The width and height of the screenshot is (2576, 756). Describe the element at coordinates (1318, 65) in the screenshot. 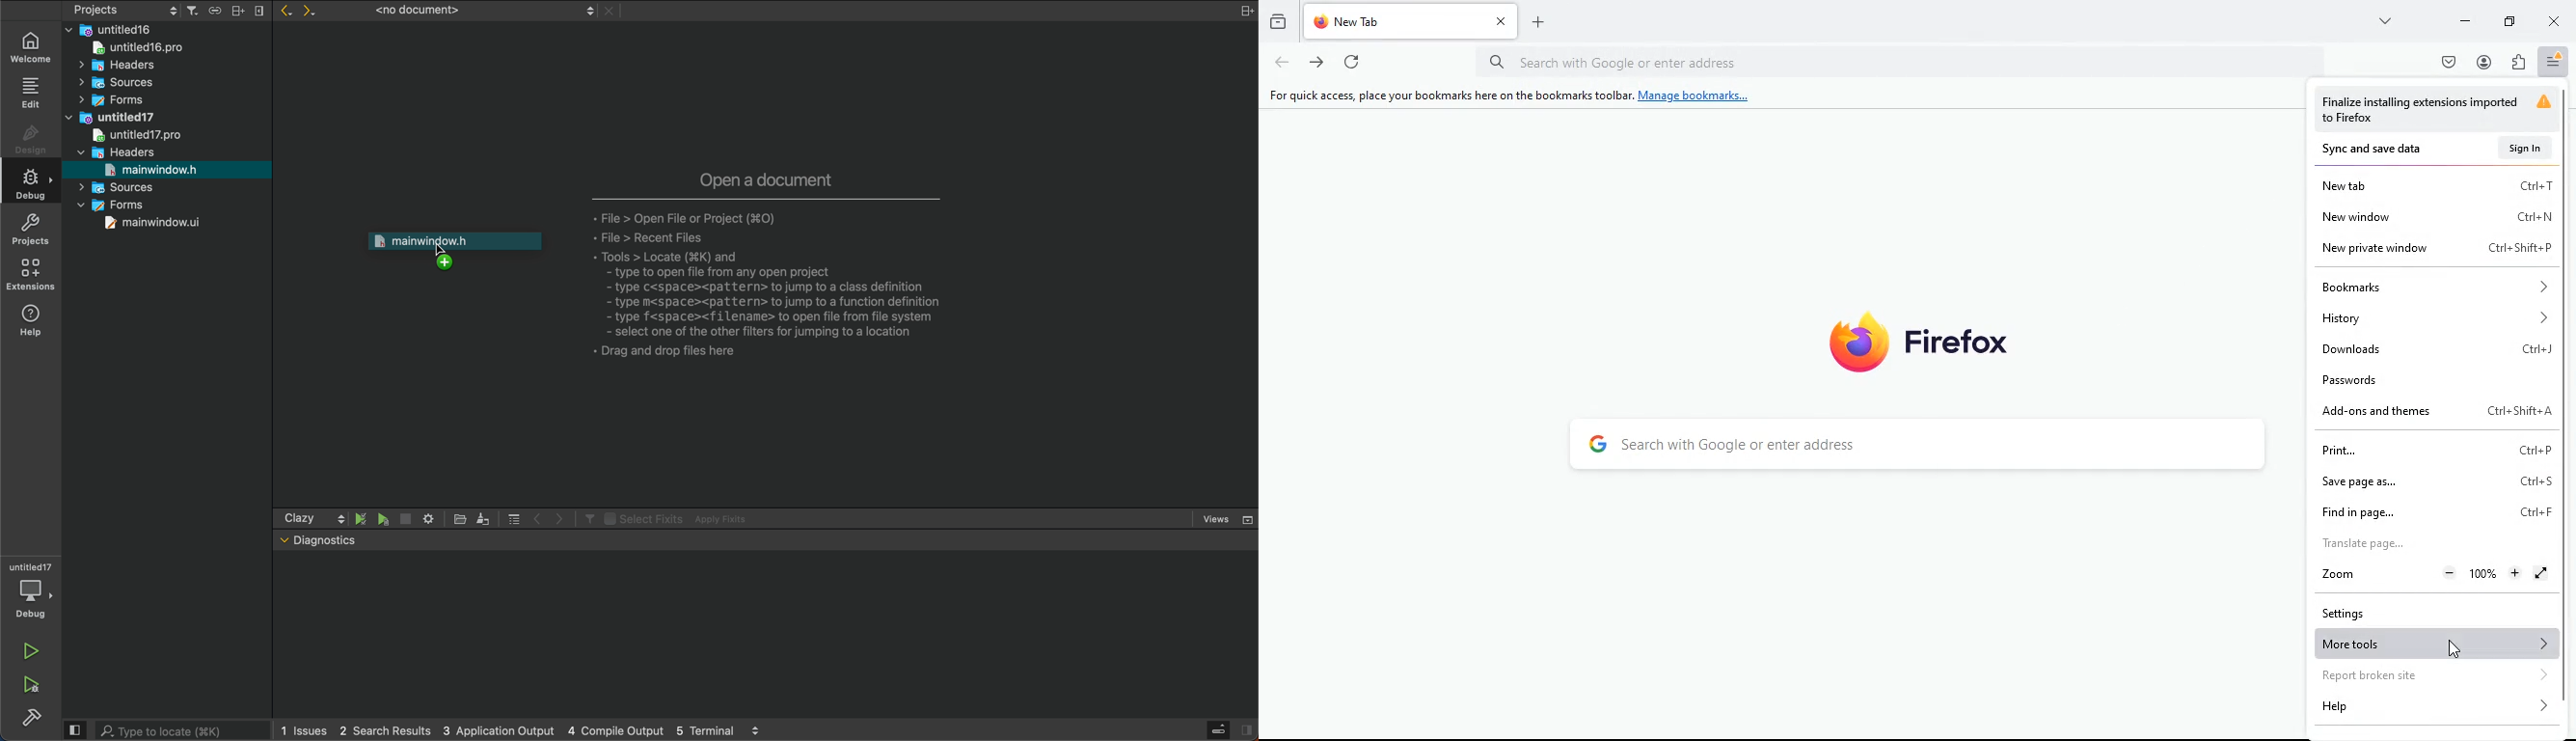

I see `forward` at that location.